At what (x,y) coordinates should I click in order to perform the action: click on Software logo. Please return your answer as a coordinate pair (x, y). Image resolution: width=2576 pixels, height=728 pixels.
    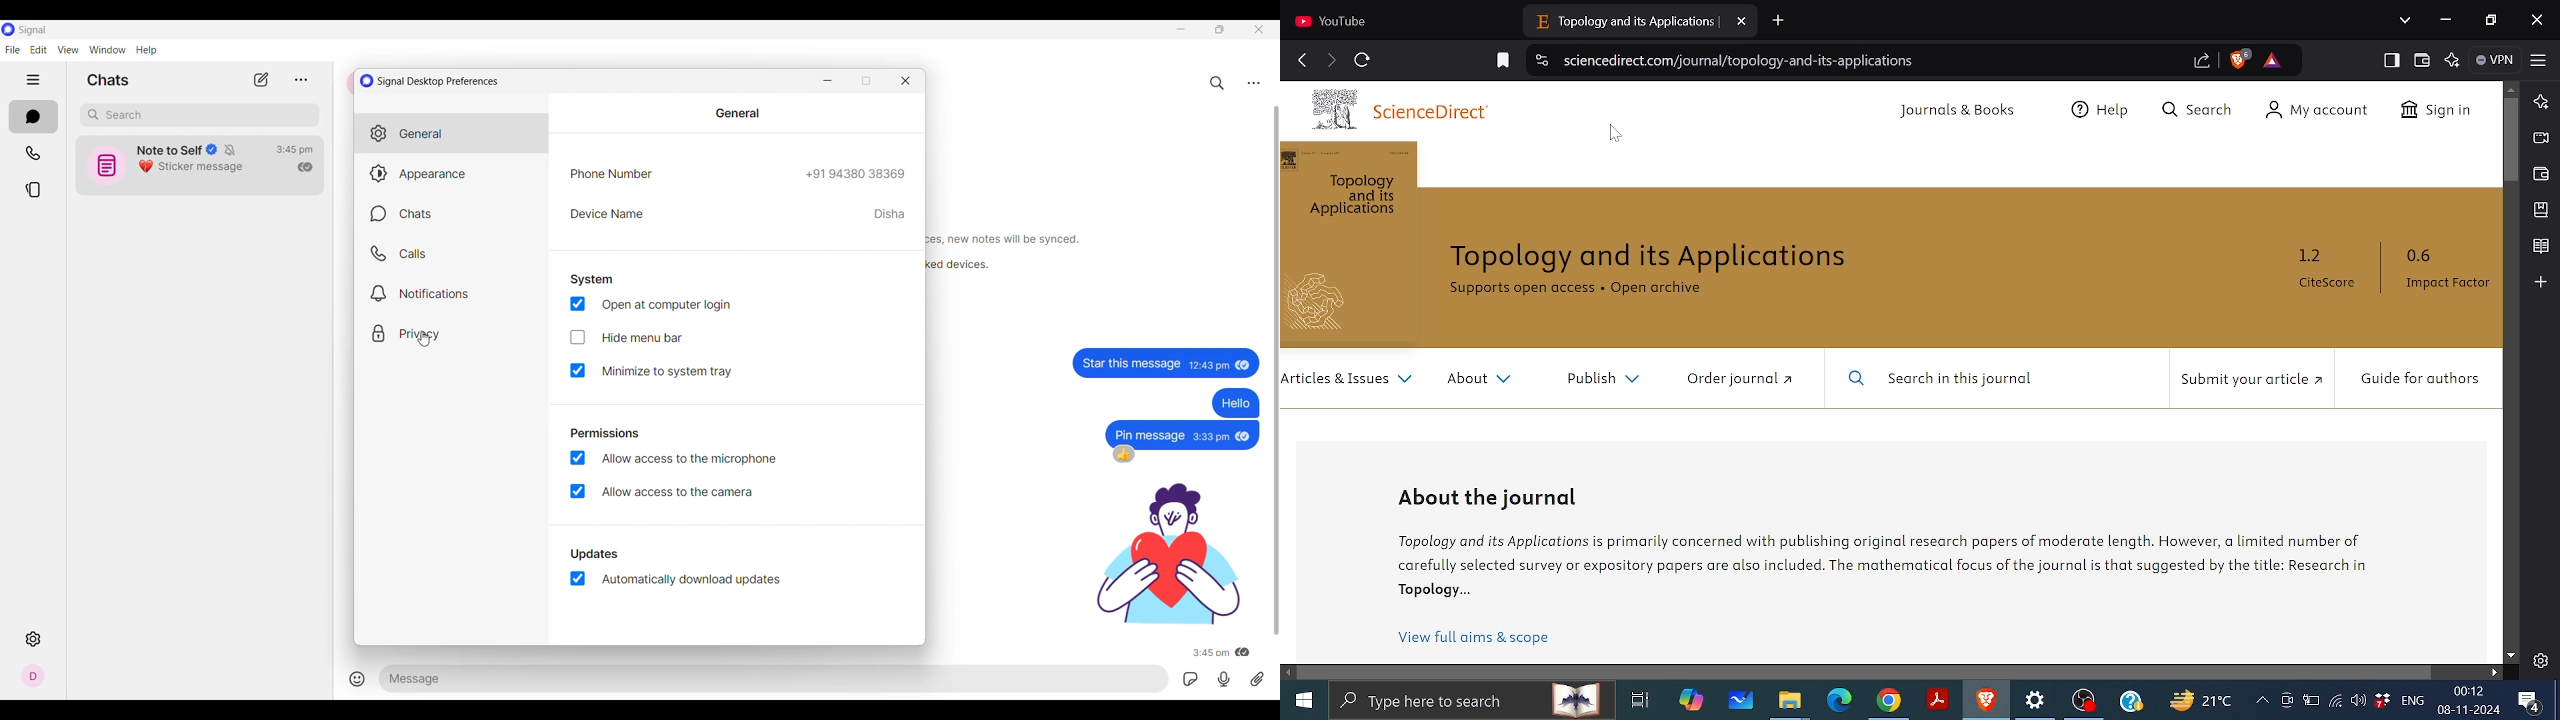
    Looking at the image, I should click on (9, 29).